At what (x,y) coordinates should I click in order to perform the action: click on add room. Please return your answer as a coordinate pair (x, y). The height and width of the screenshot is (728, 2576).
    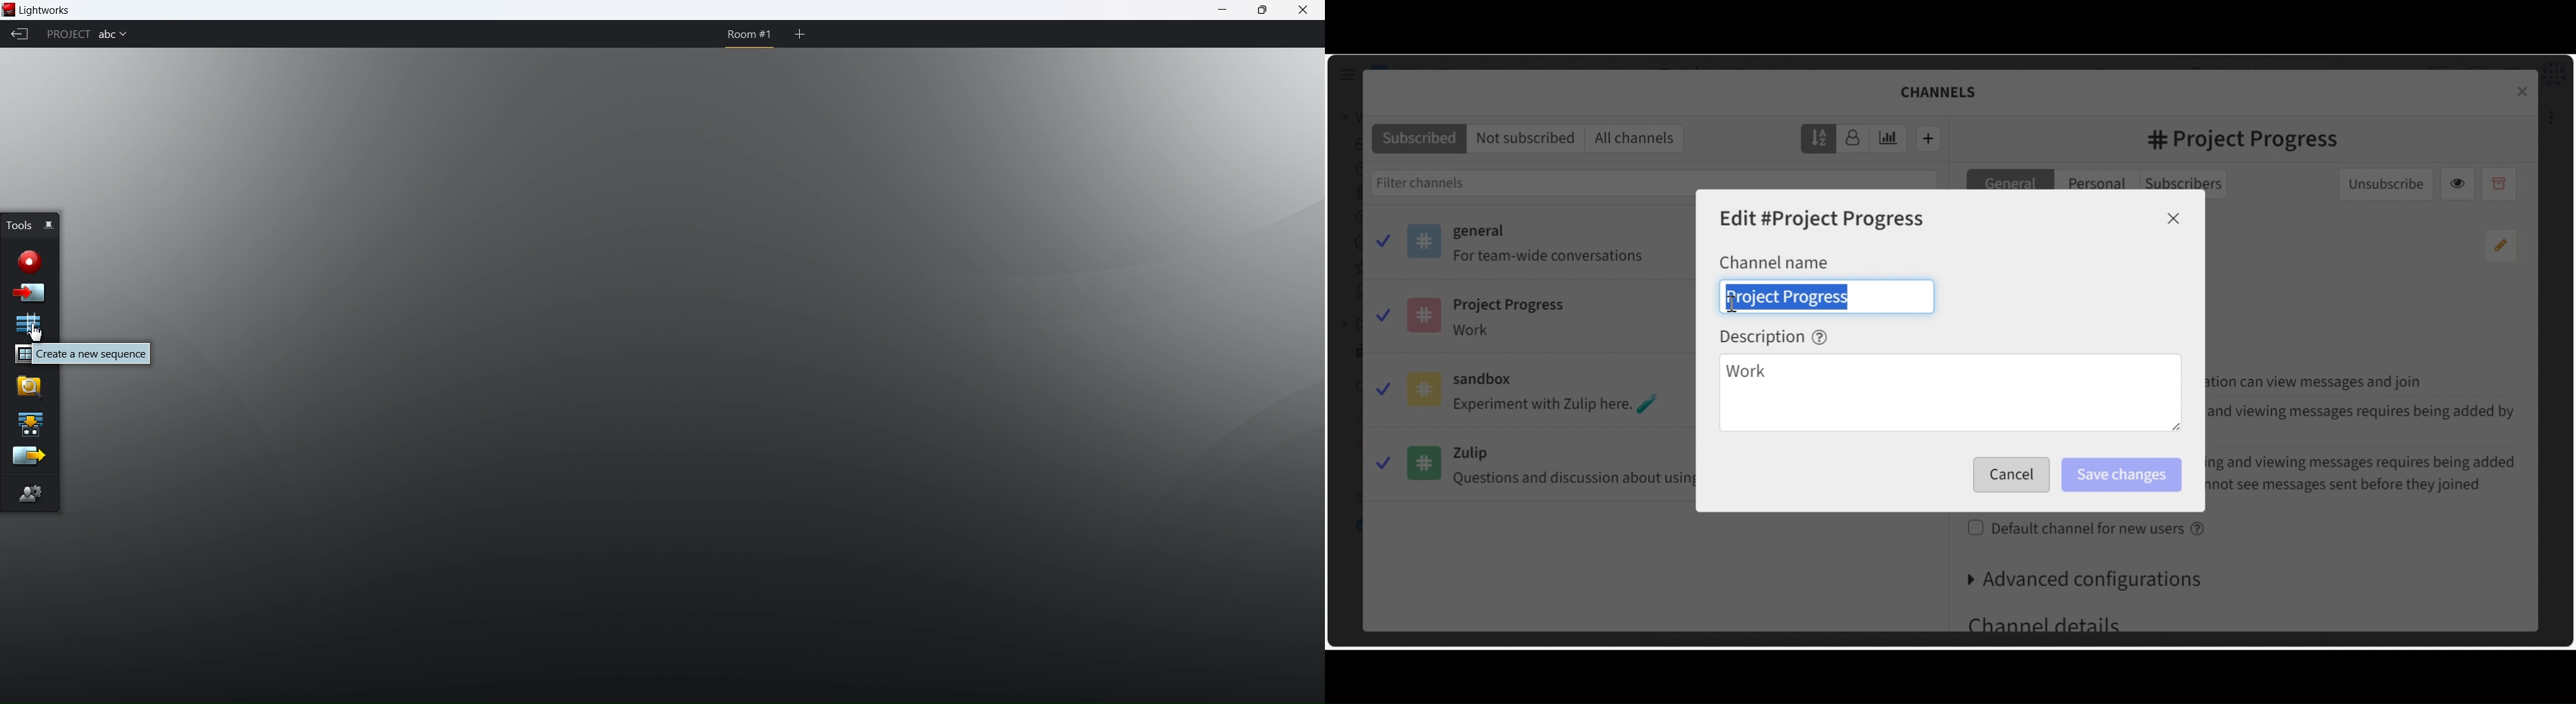
    Looking at the image, I should click on (800, 37).